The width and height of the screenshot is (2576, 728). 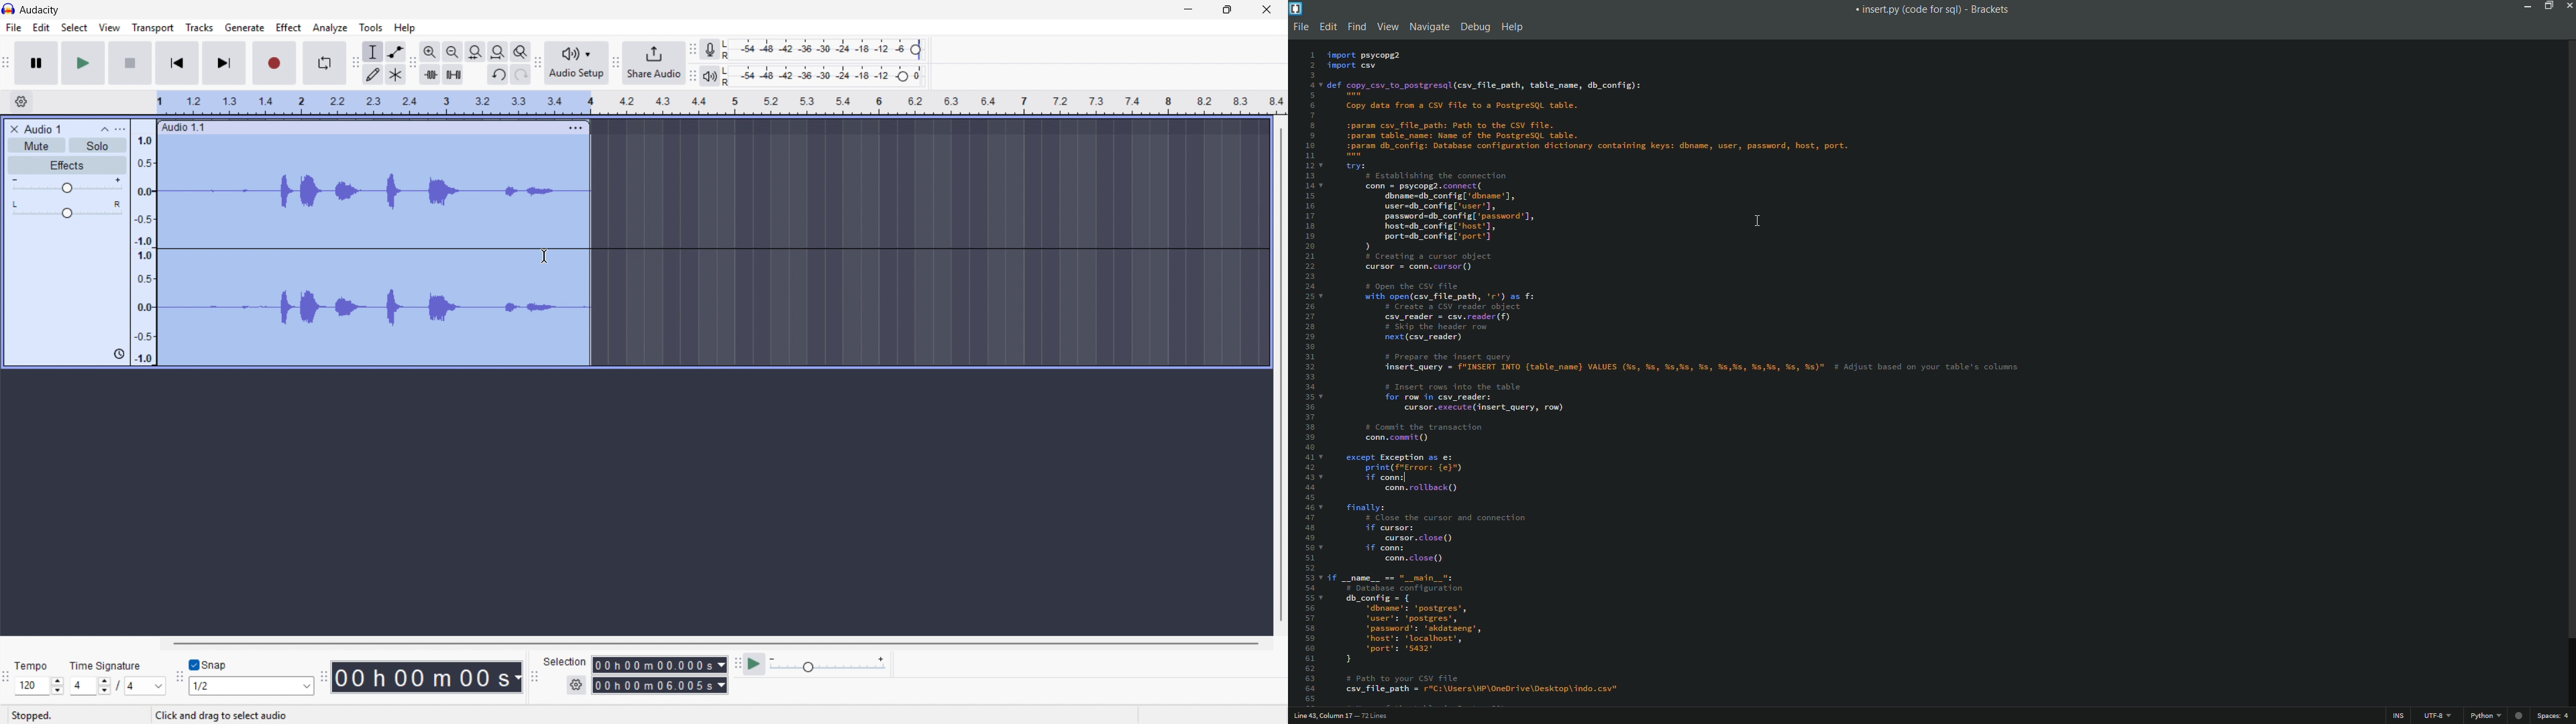 I want to click on Playback metre, so click(x=711, y=76).